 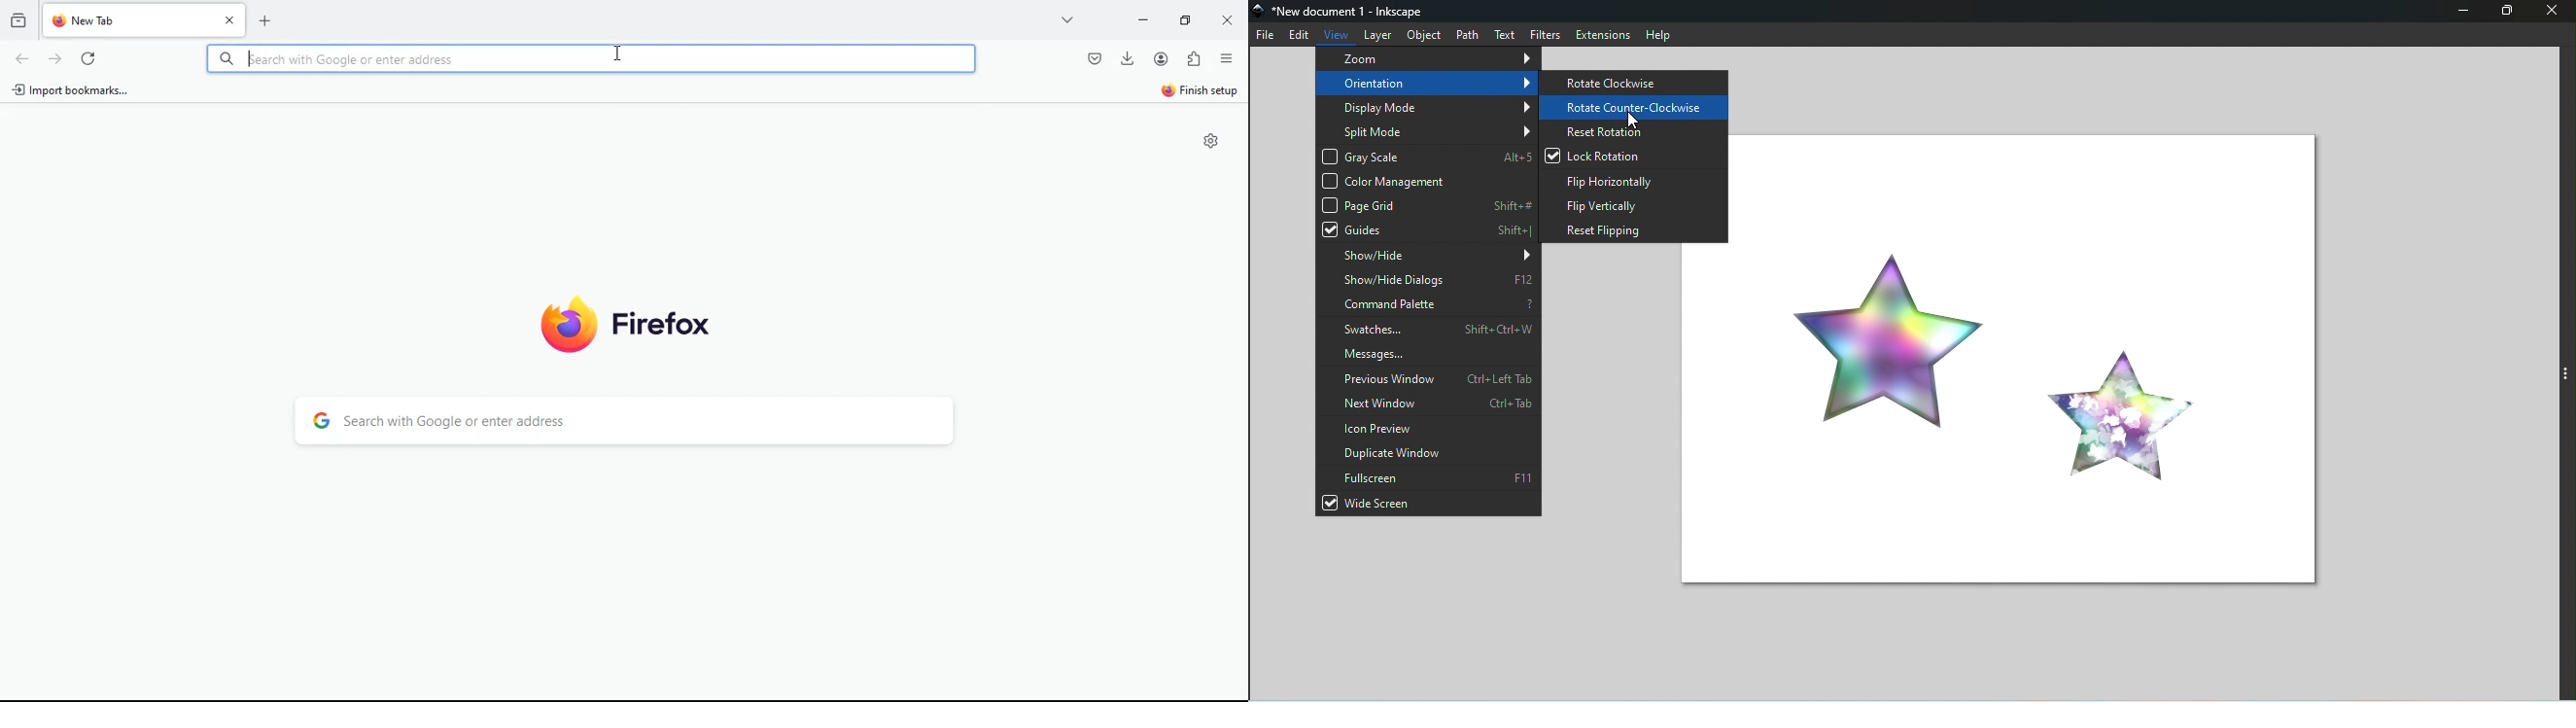 What do you see at coordinates (1426, 155) in the screenshot?
I see `Gray scale` at bounding box center [1426, 155].